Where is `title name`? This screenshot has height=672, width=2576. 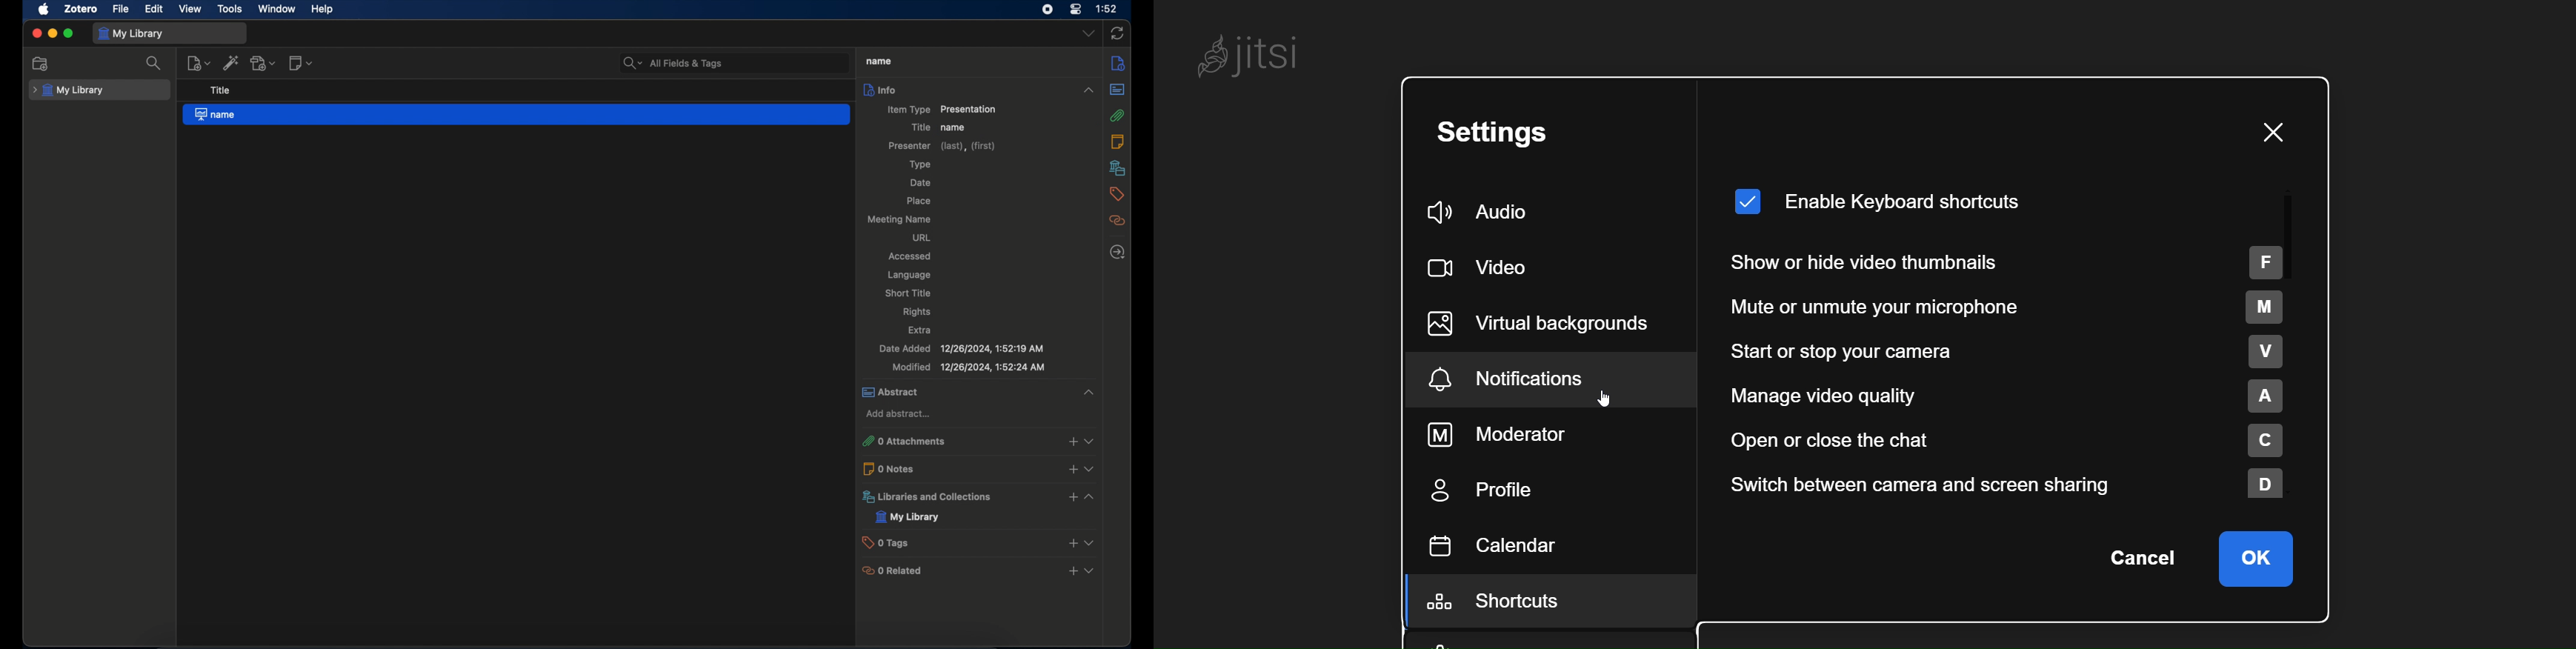
title name is located at coordinates (940, 127).